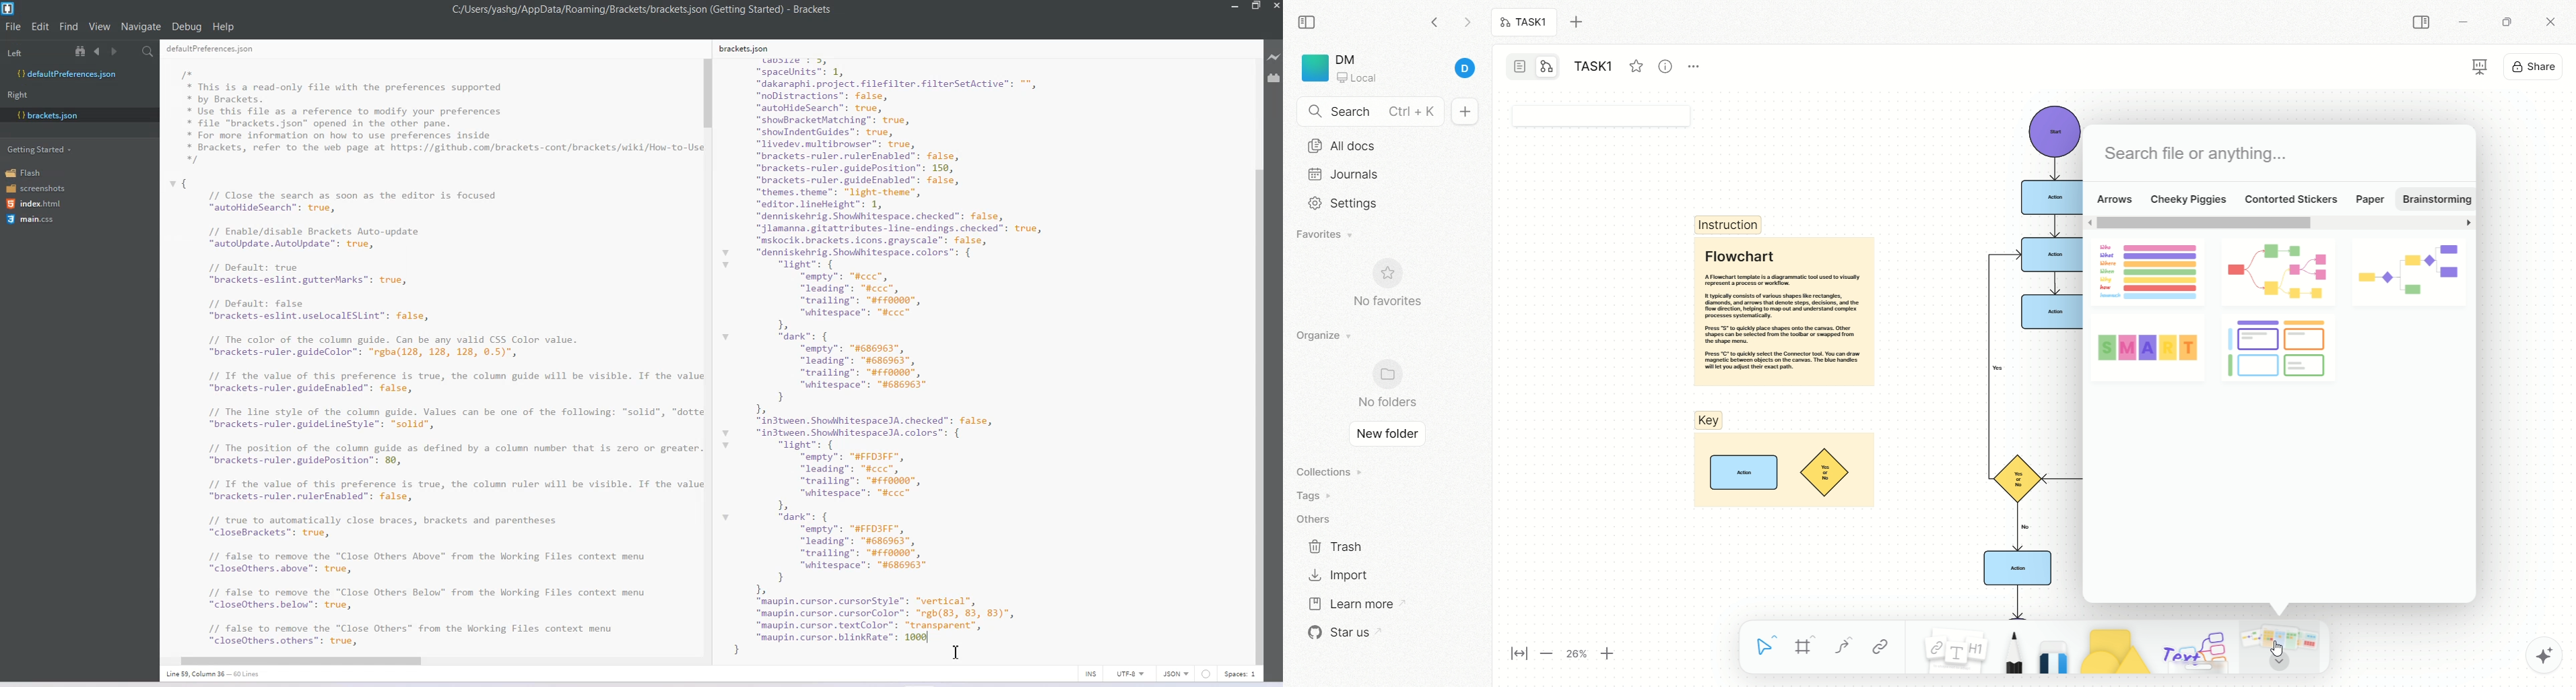 This screenshot has height=700, width=2576. What do you see at coordinates (116, 52) in the screenshot?
I see `Navigate Forward` at bounding box center [116, 52].